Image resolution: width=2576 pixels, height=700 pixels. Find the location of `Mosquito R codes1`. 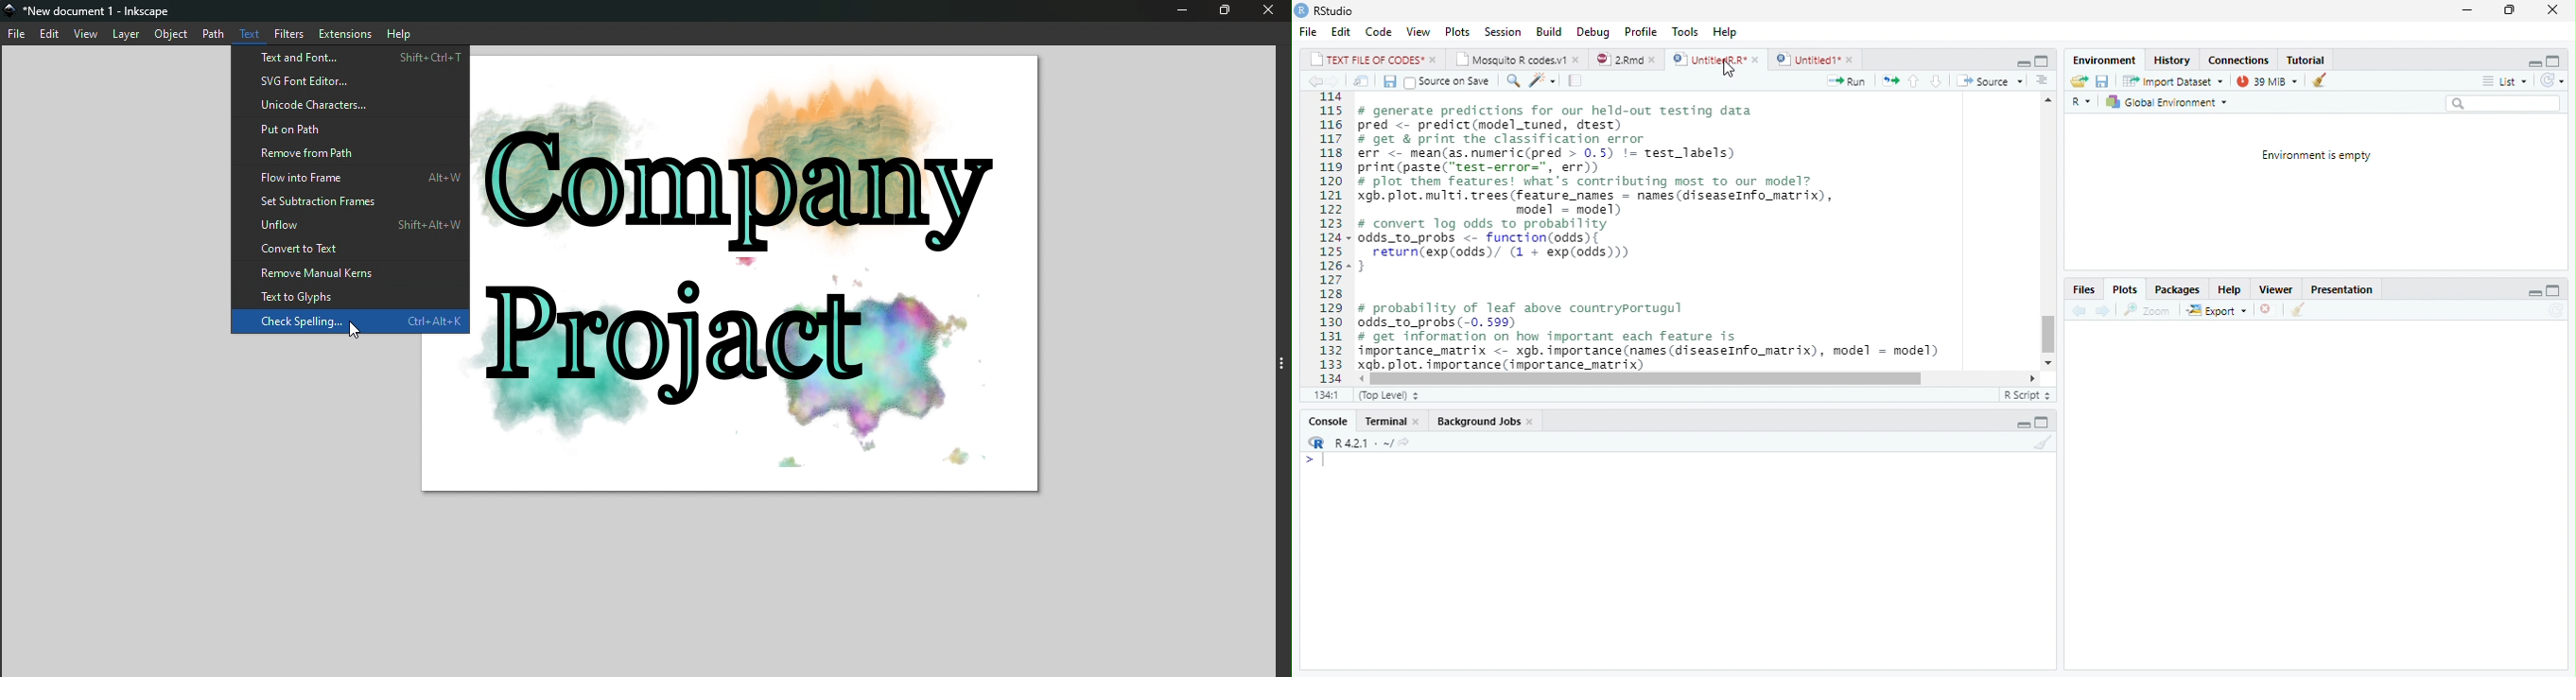

Mosquito R codes1 is located at coordinates (1518, 59).